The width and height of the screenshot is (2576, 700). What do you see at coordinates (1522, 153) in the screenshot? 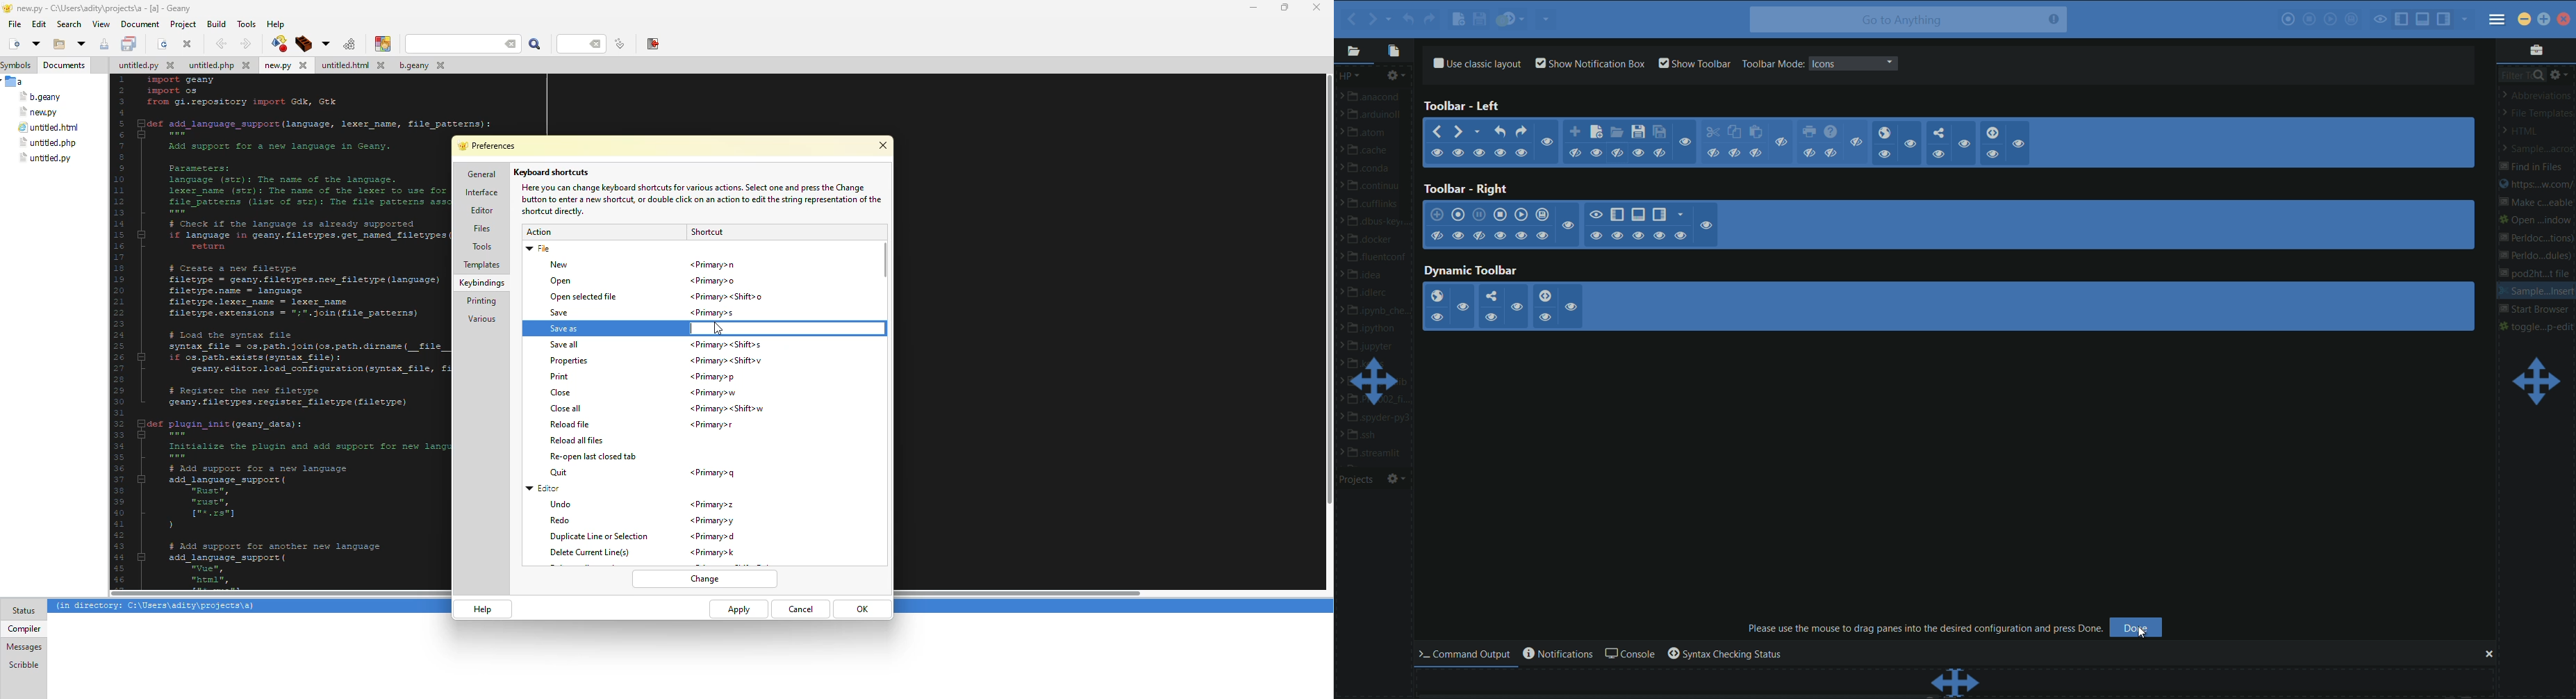
I see `show/hide` at bounding box center [1522, 153].